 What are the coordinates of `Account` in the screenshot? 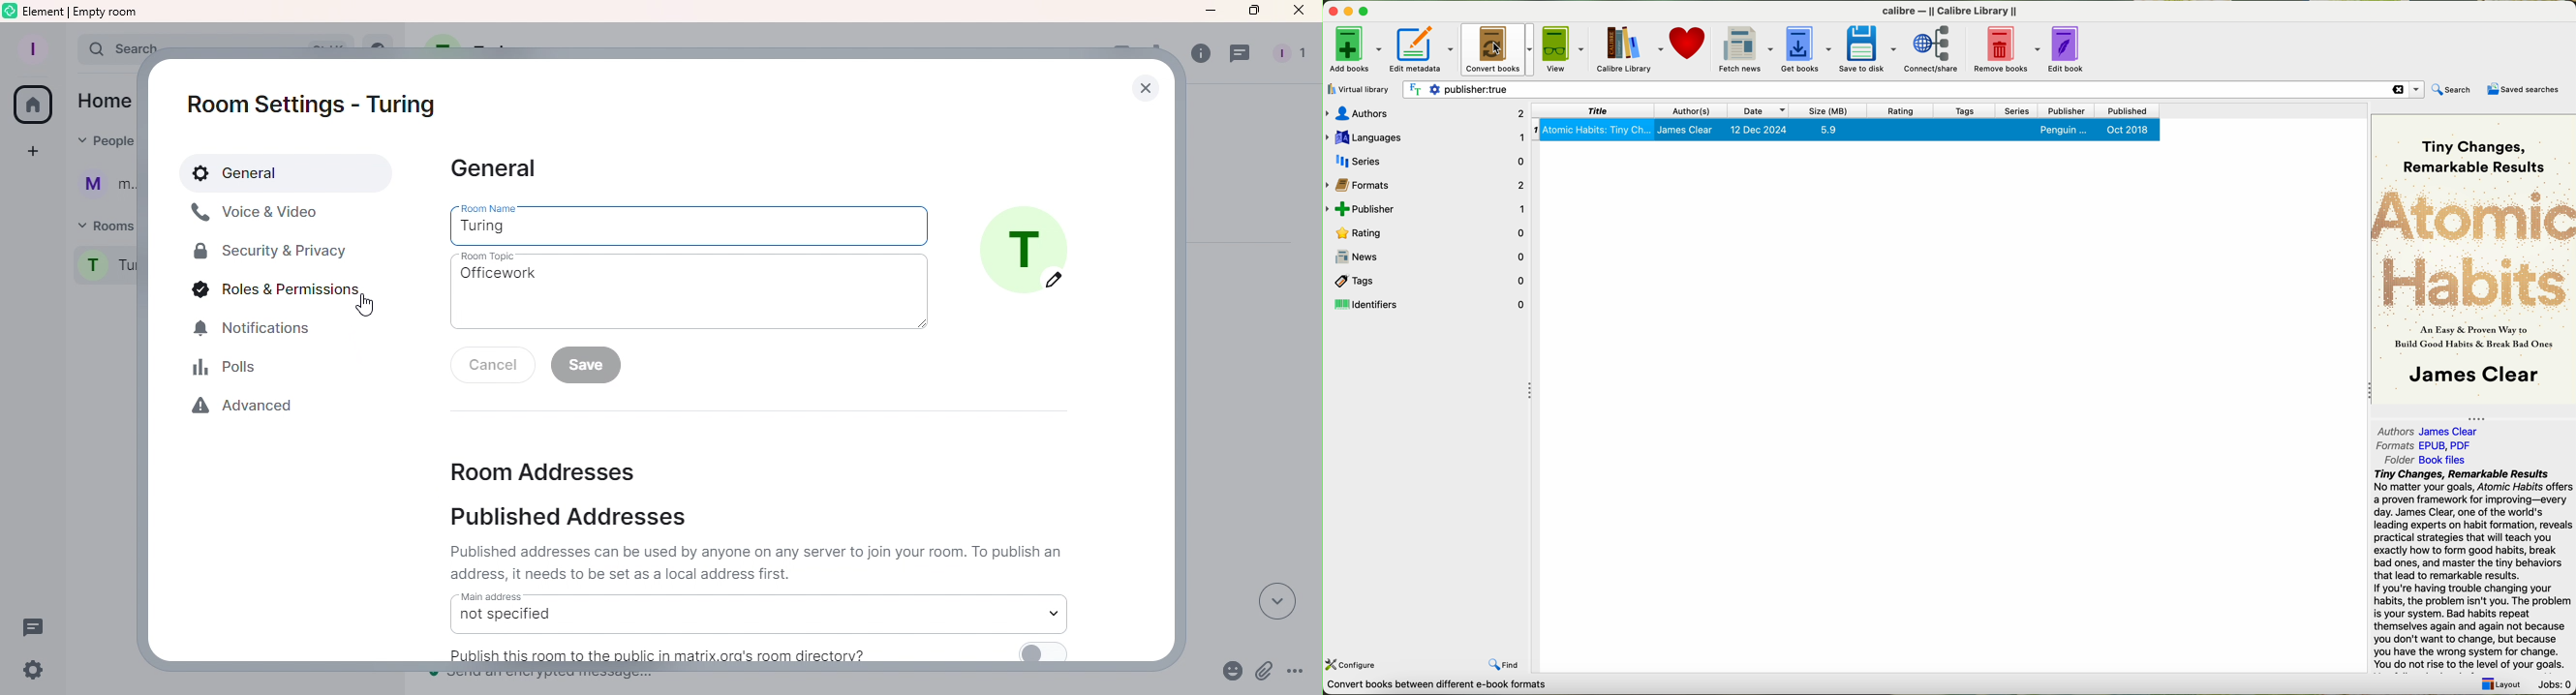 It's located at (38, 46).